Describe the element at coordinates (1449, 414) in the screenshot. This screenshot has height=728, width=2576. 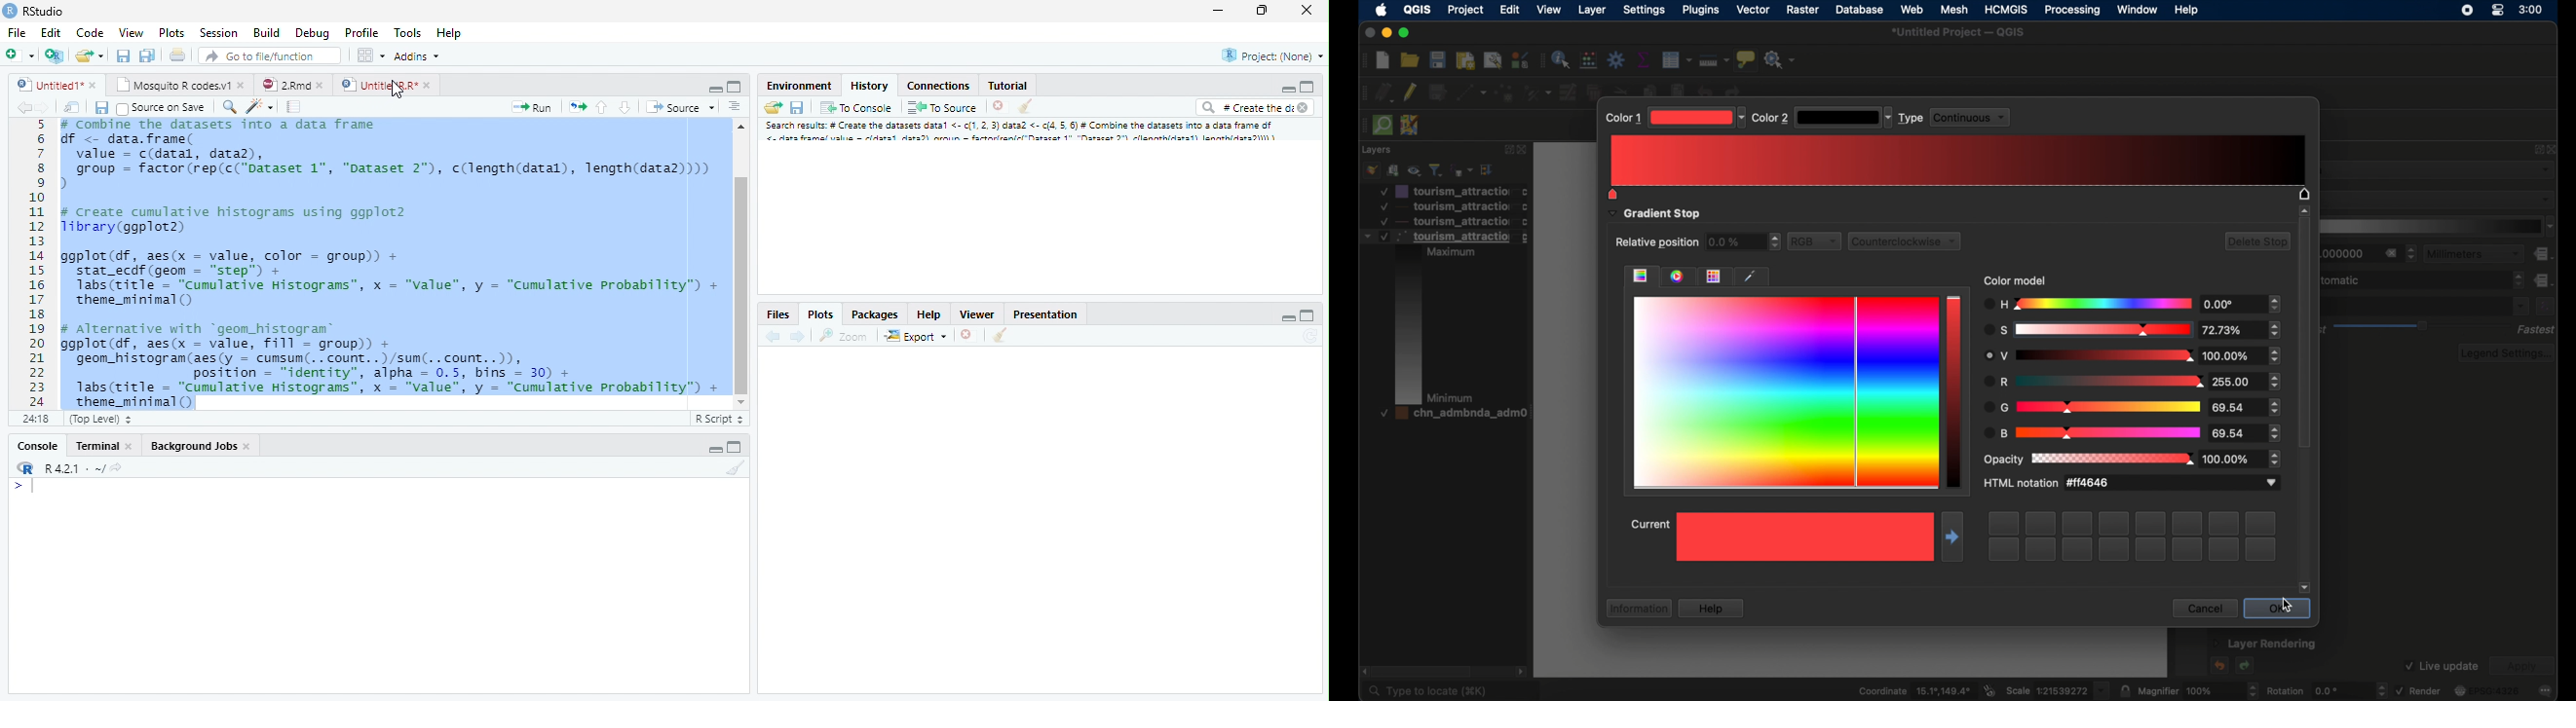
I see `layer 4` at that location.